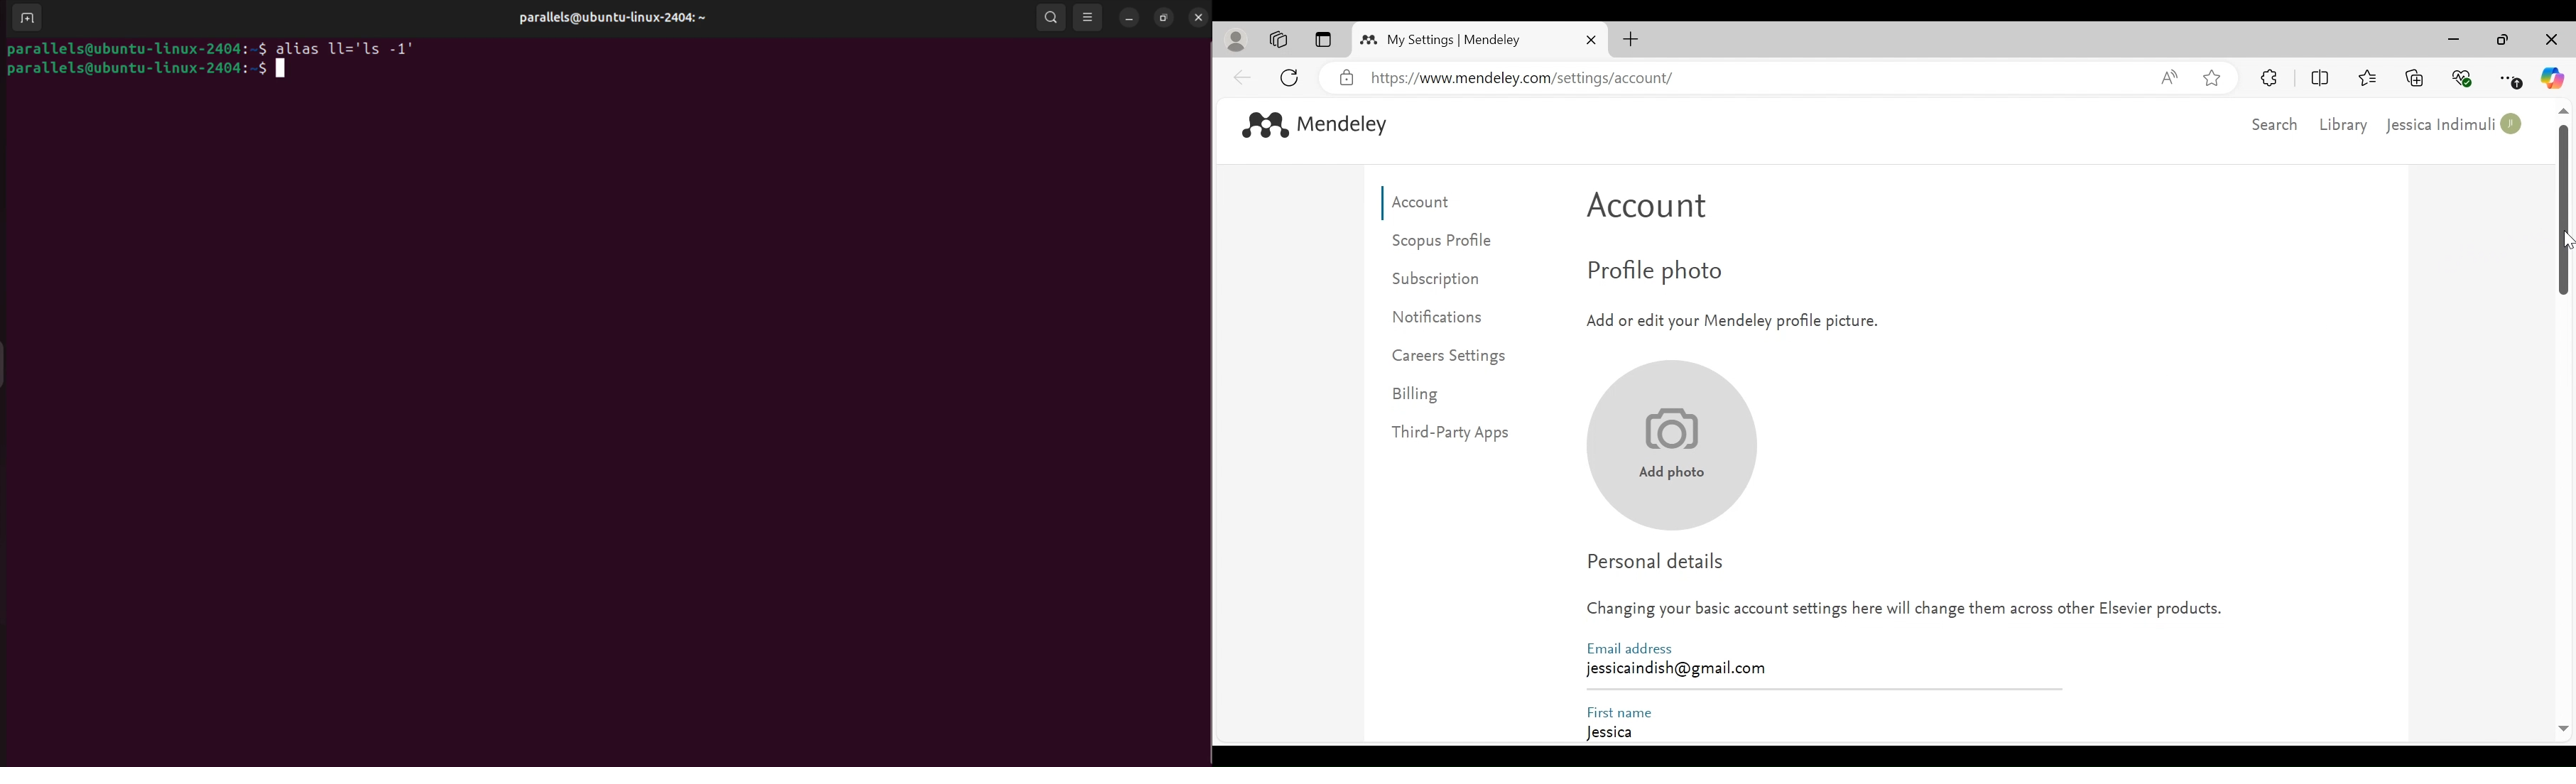 The image size is (2576, 784). What do you see at coordinates (2322, 78) in the screenshot?
I see `Split Screen` at bounding box center [2322, 78].